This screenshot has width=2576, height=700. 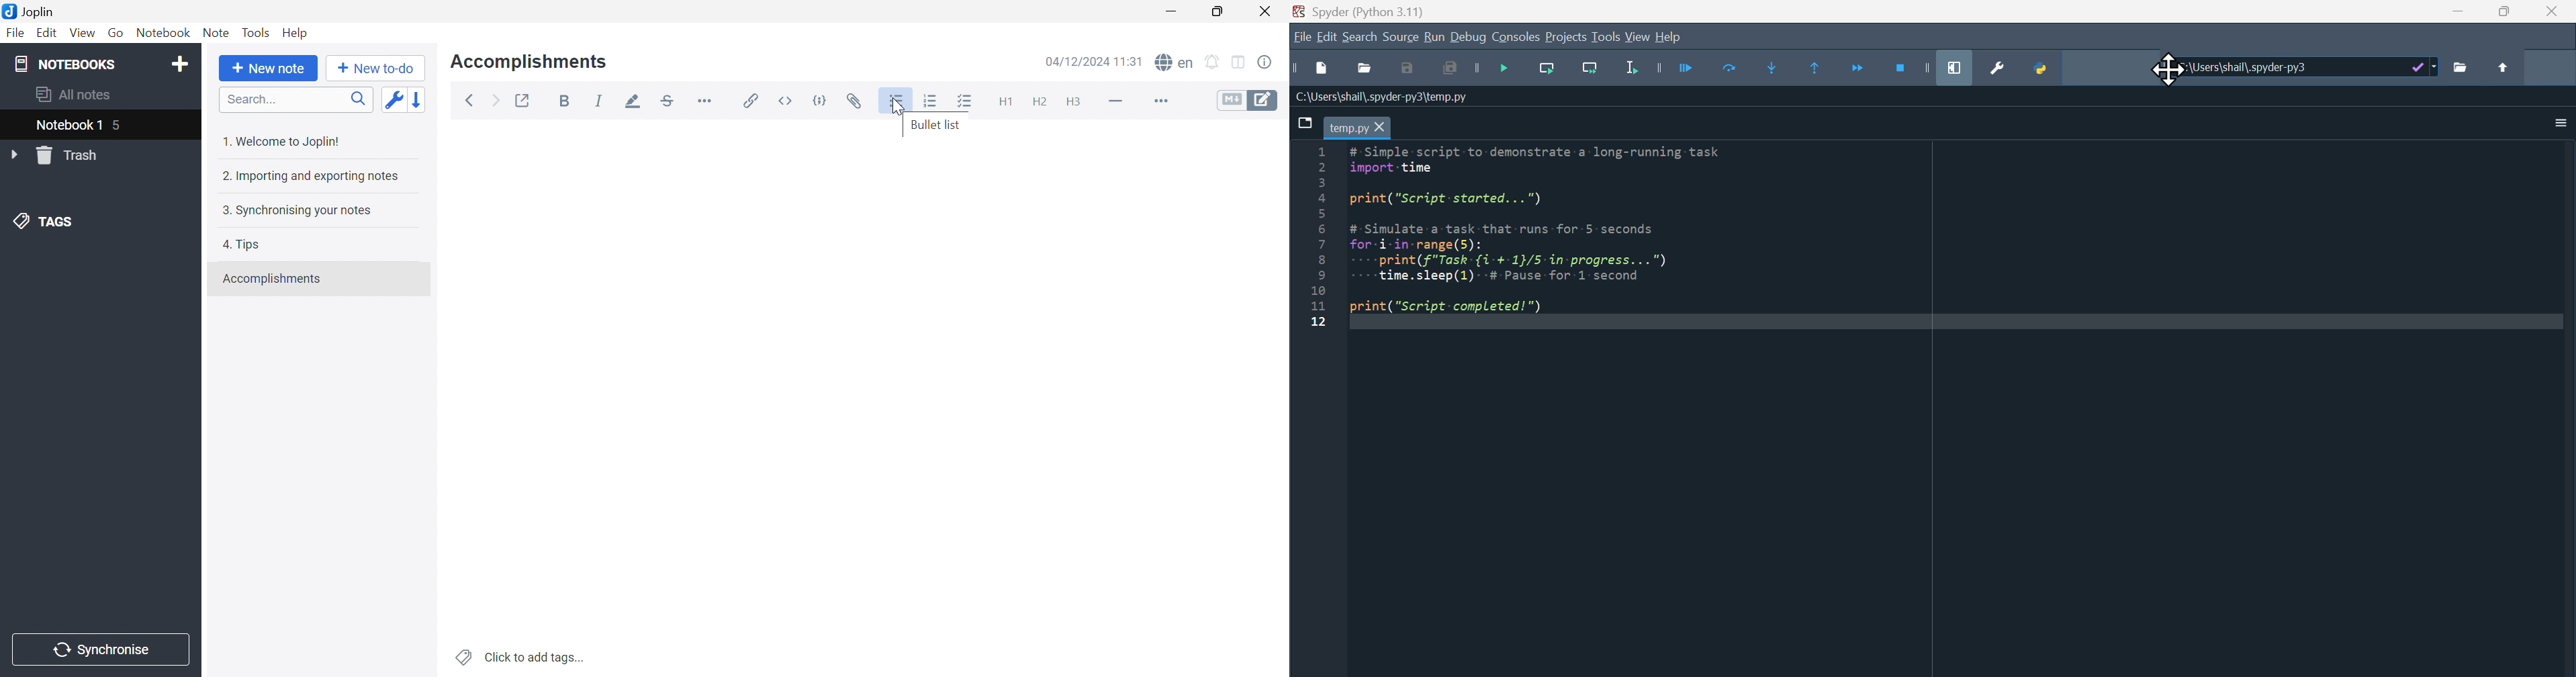 What do you see at coordinates (602, 101) in the screenshot?
I see `Italic` at bounding box center [602, 101].